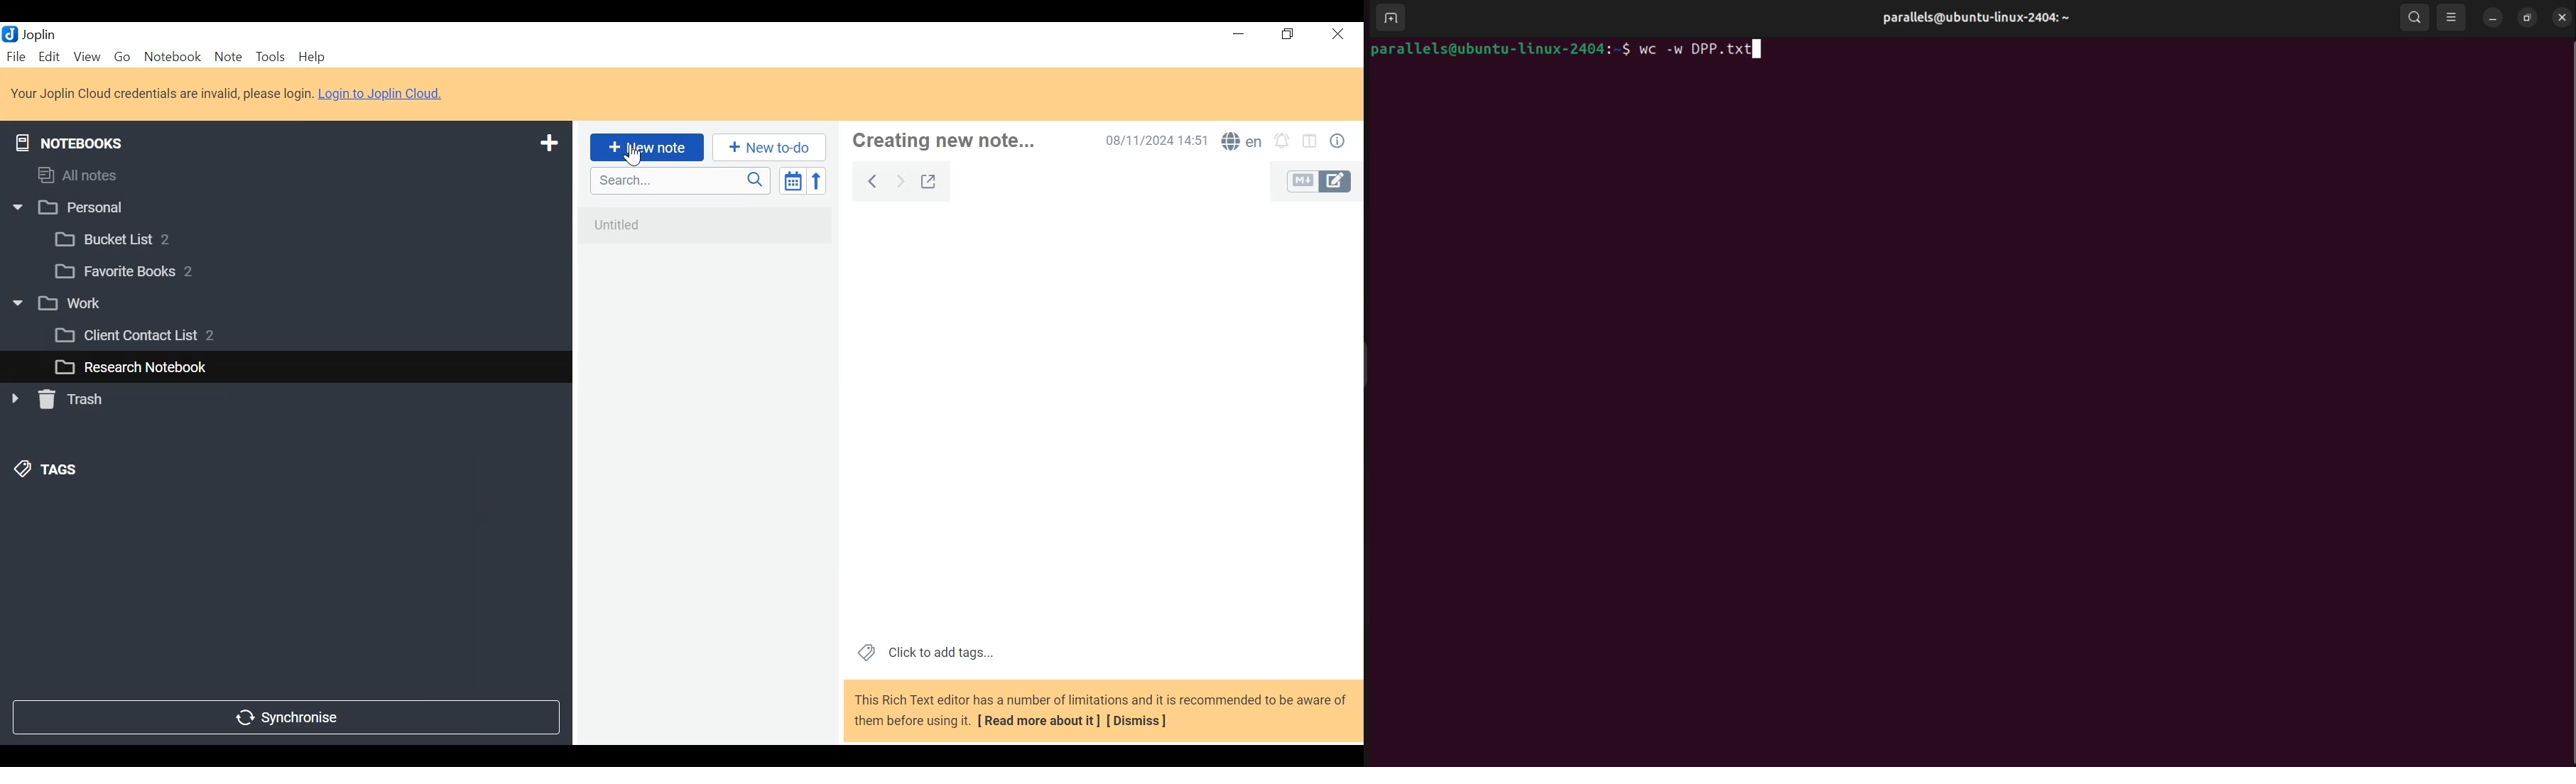 Image resolution: width=2576 pixels, height=784 pixels. Describe the element at coordinates (709, 234) in the screenshot. I see `No notes in here. Create one by clicking
on "New note".` at that location.